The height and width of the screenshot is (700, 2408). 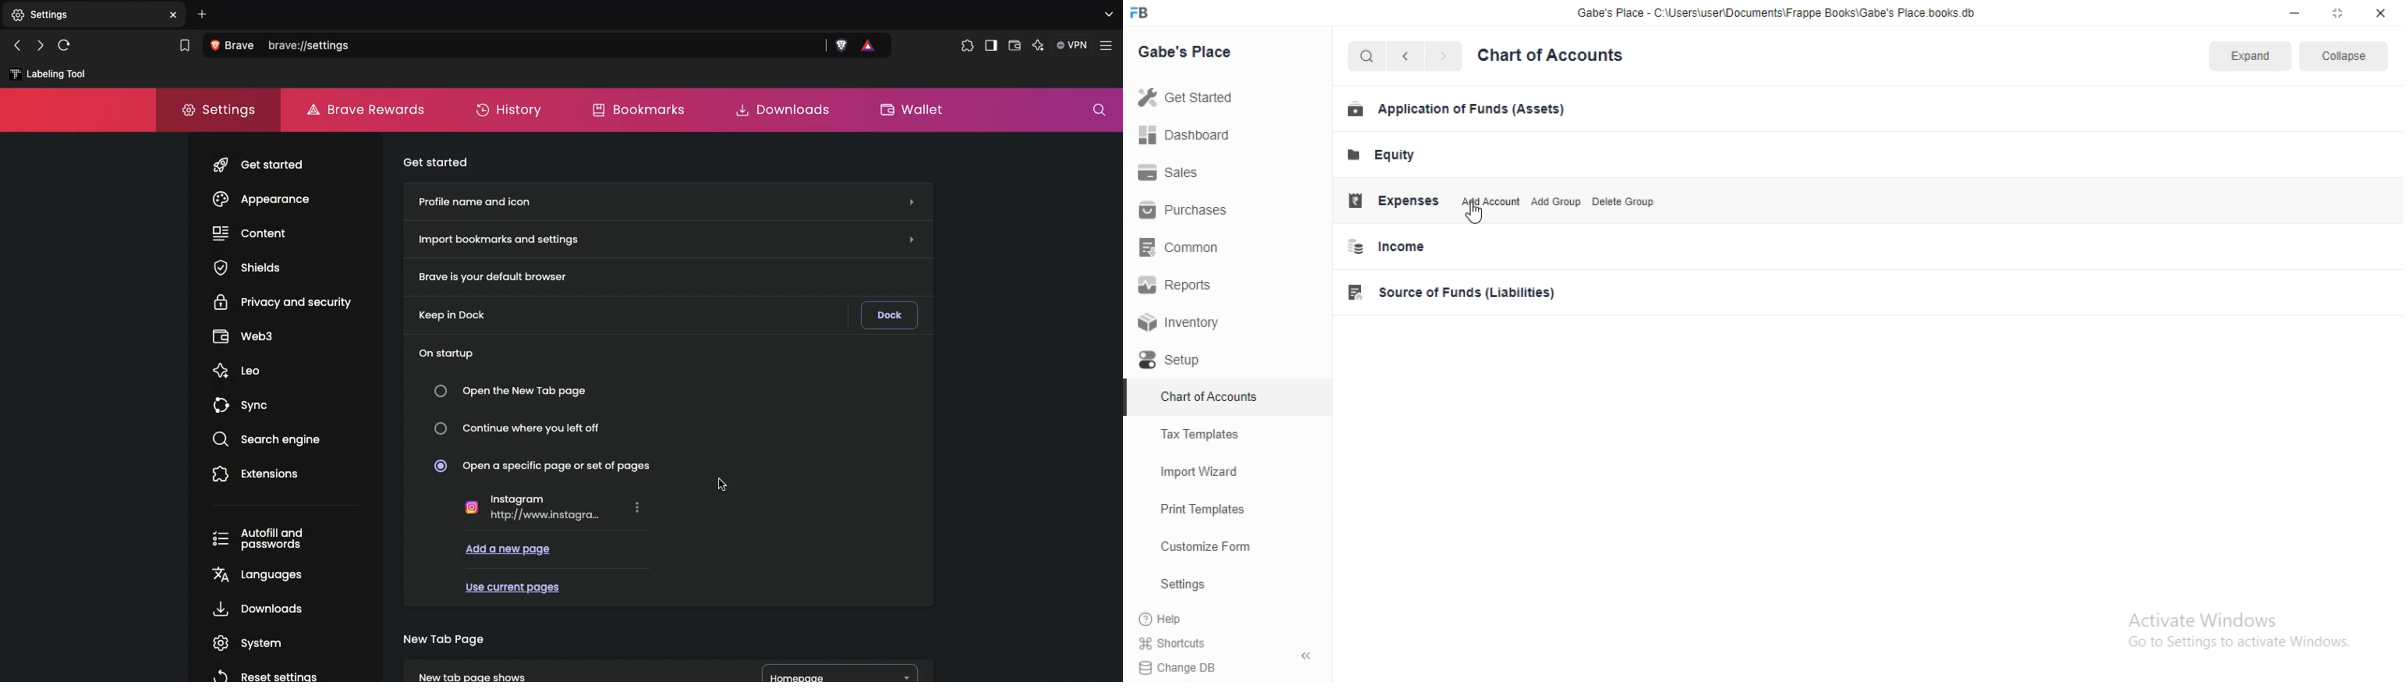 What do you see at coordinates (1223, 667) in the screenshot?
I see `Change DB` at bounding box center [1223, 667].